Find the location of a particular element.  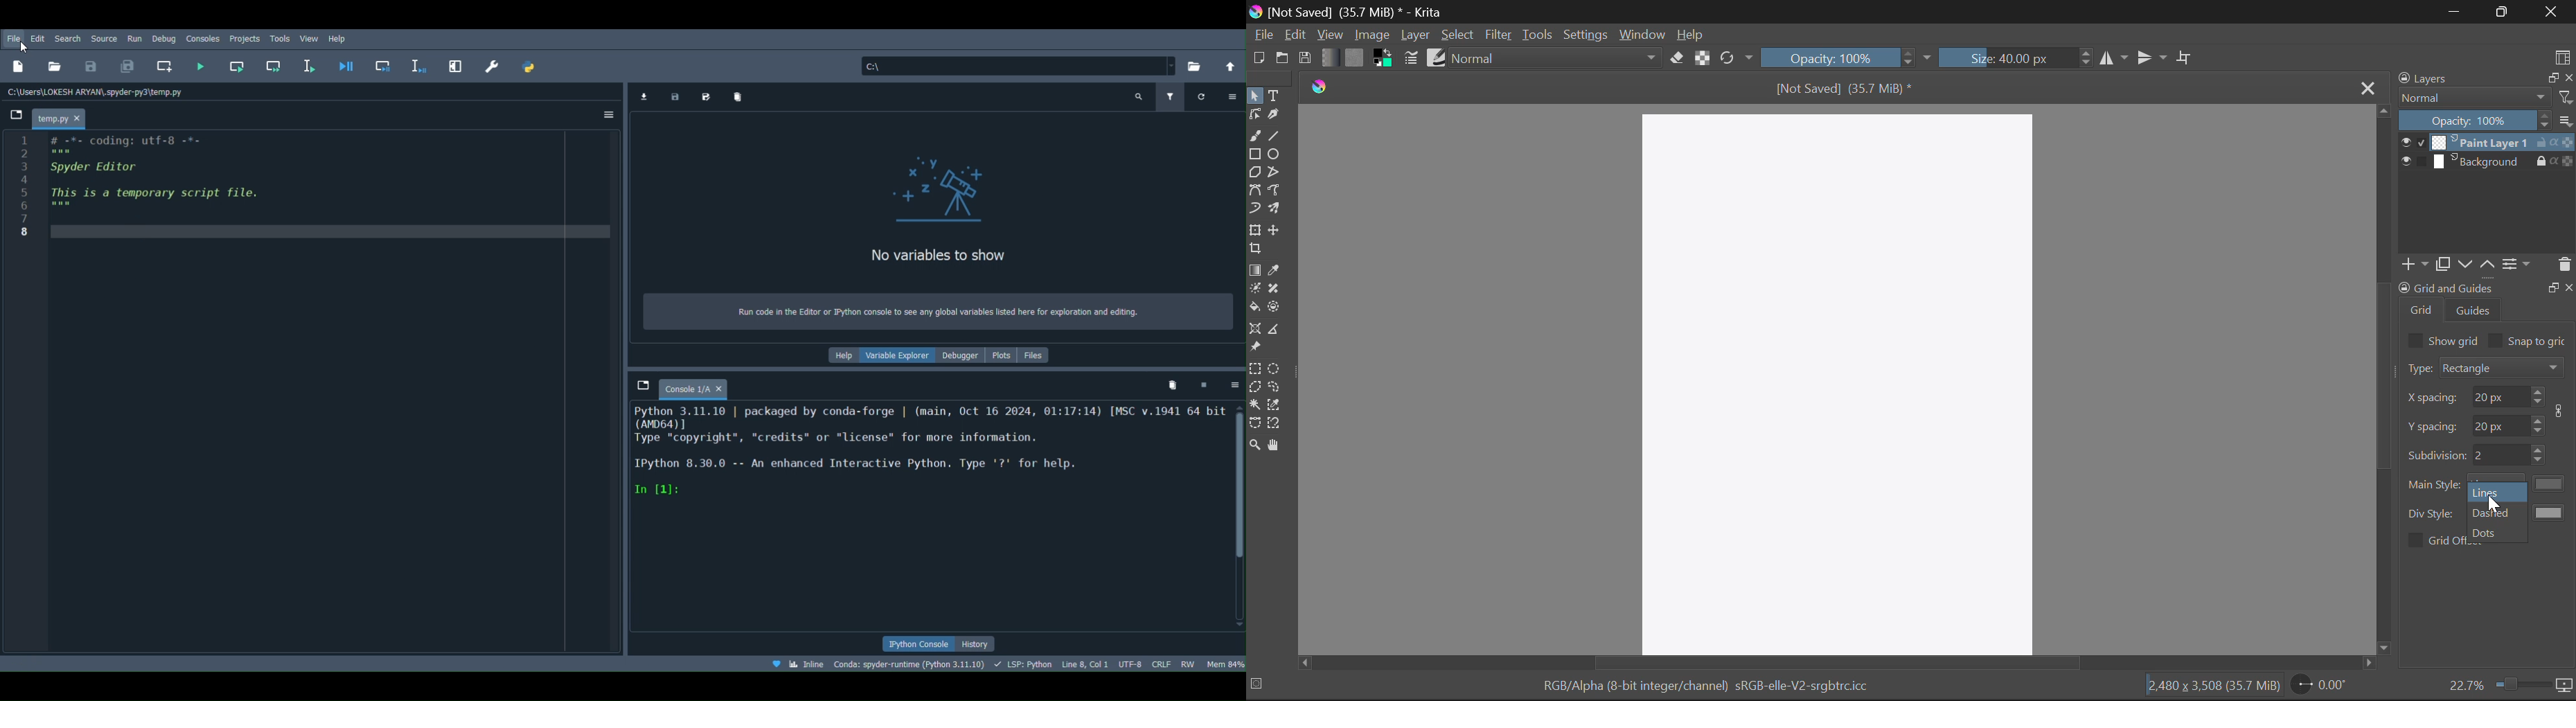

Zoom is located at coordinates (1254, 445).